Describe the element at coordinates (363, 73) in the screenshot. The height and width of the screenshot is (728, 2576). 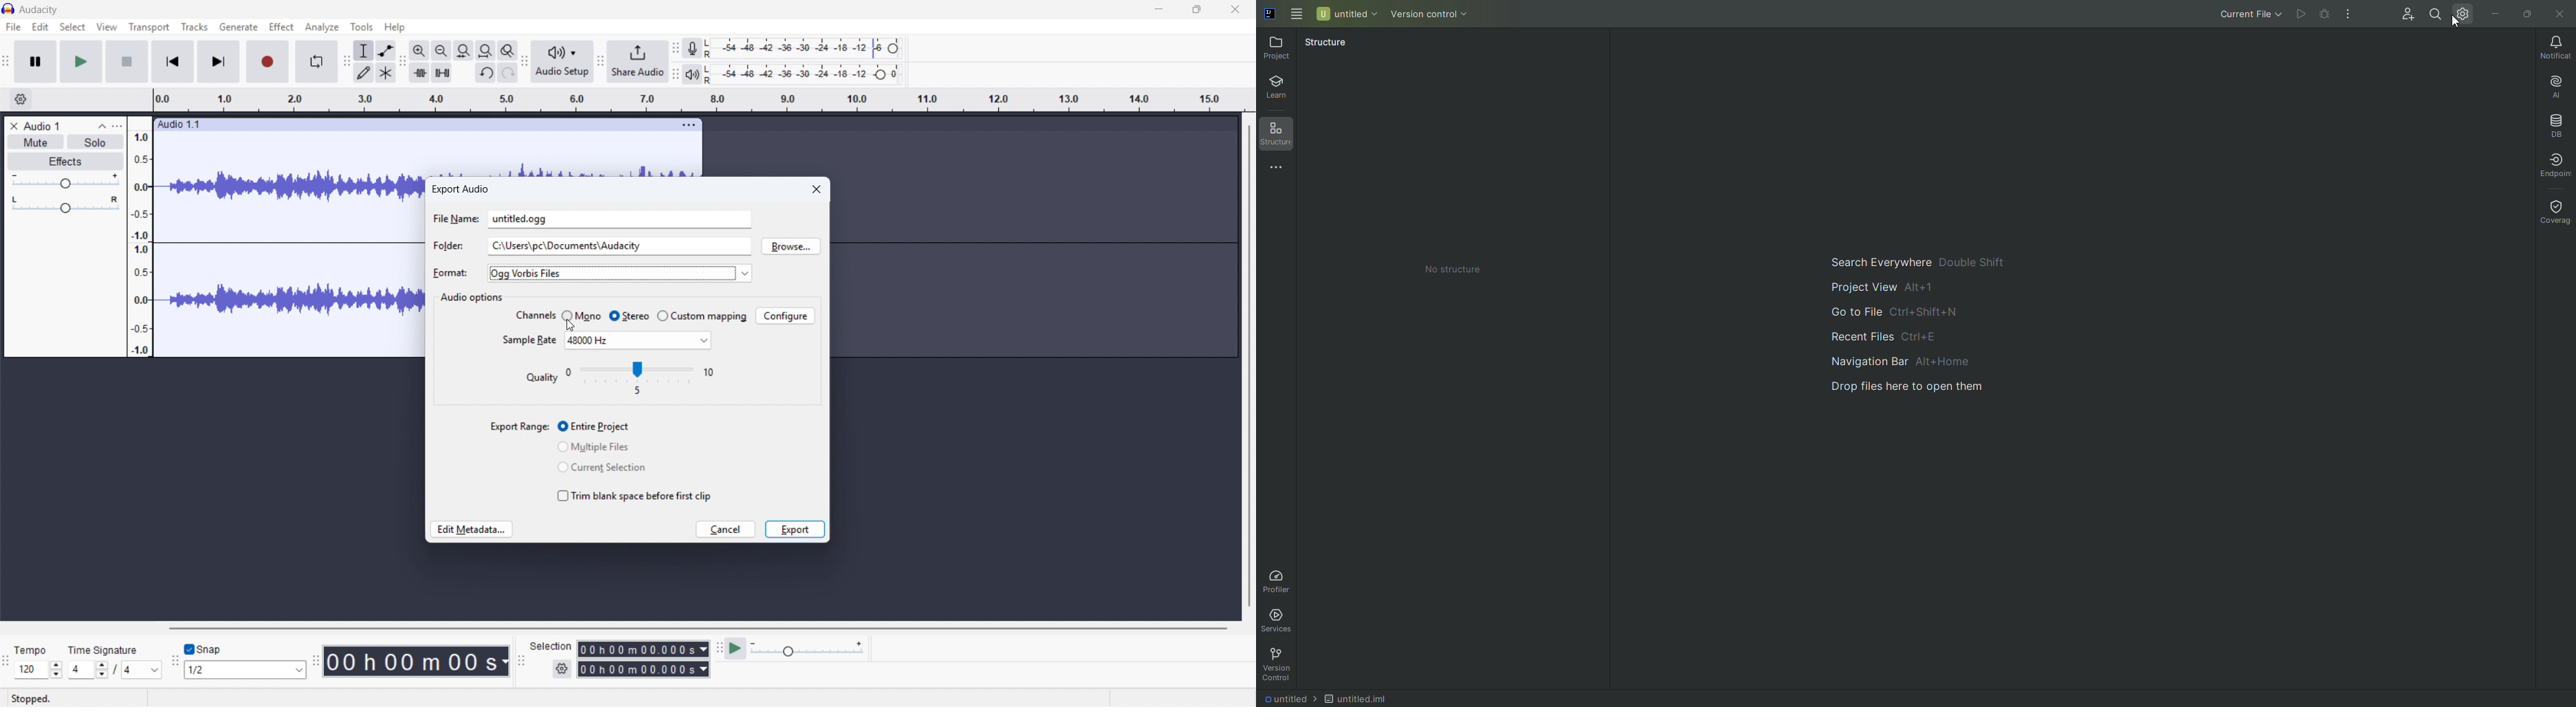
I see `Draw tool ` at that location.